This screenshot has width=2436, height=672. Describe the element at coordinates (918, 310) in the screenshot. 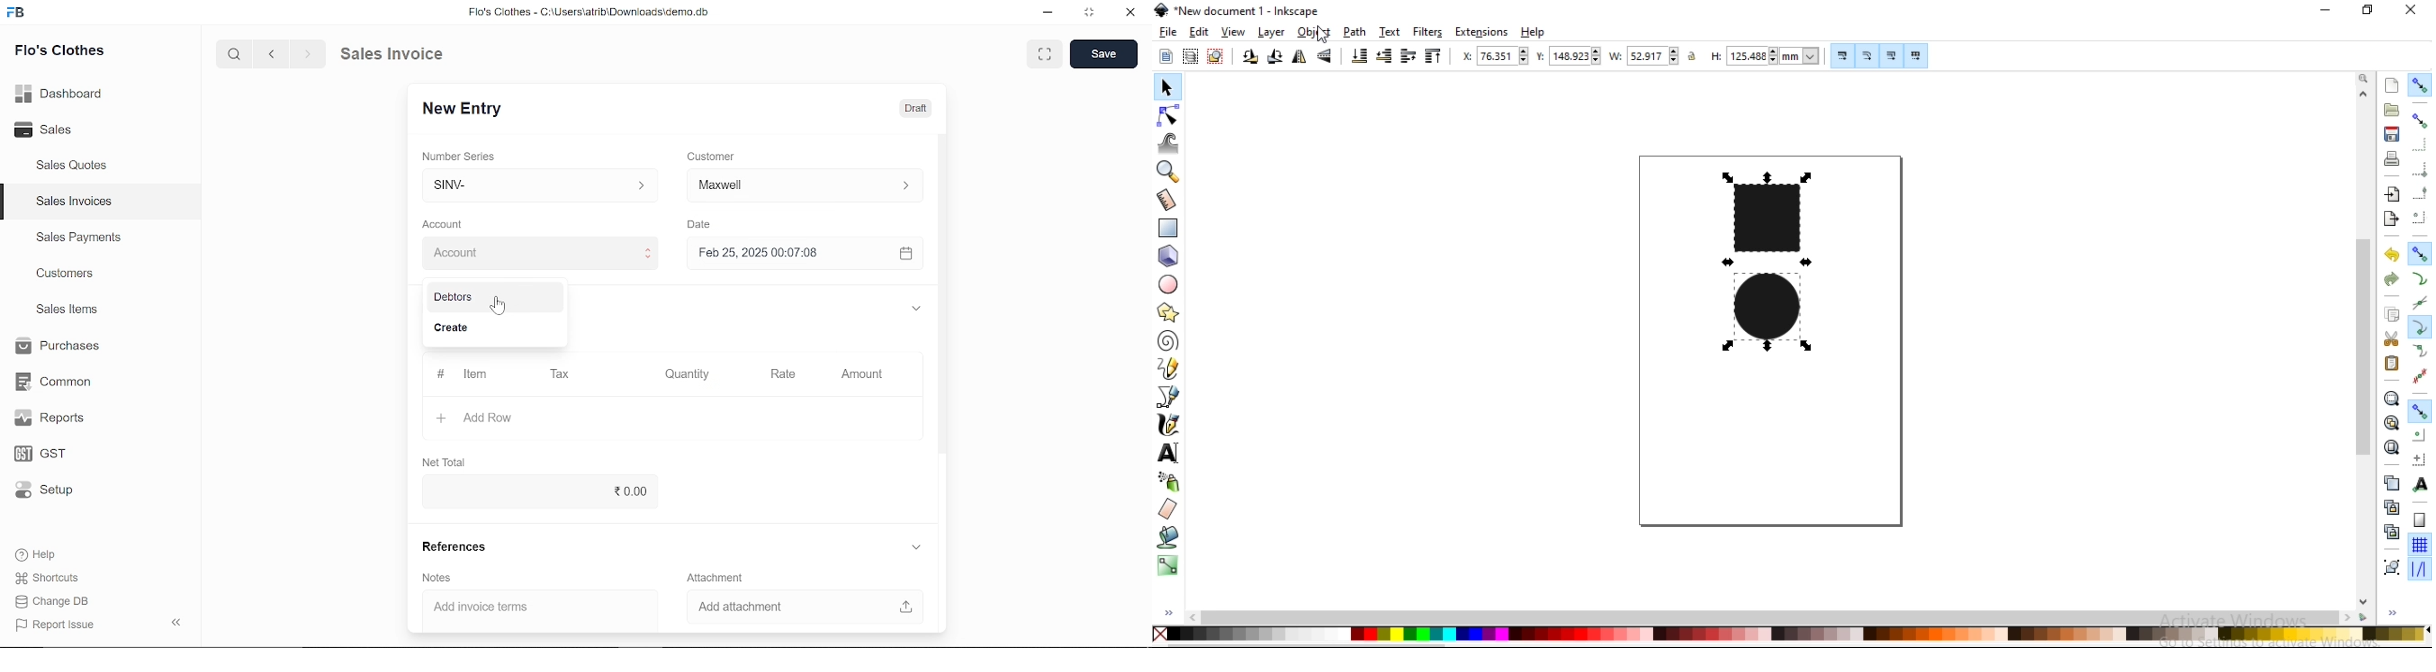

I see `expand` at that location.